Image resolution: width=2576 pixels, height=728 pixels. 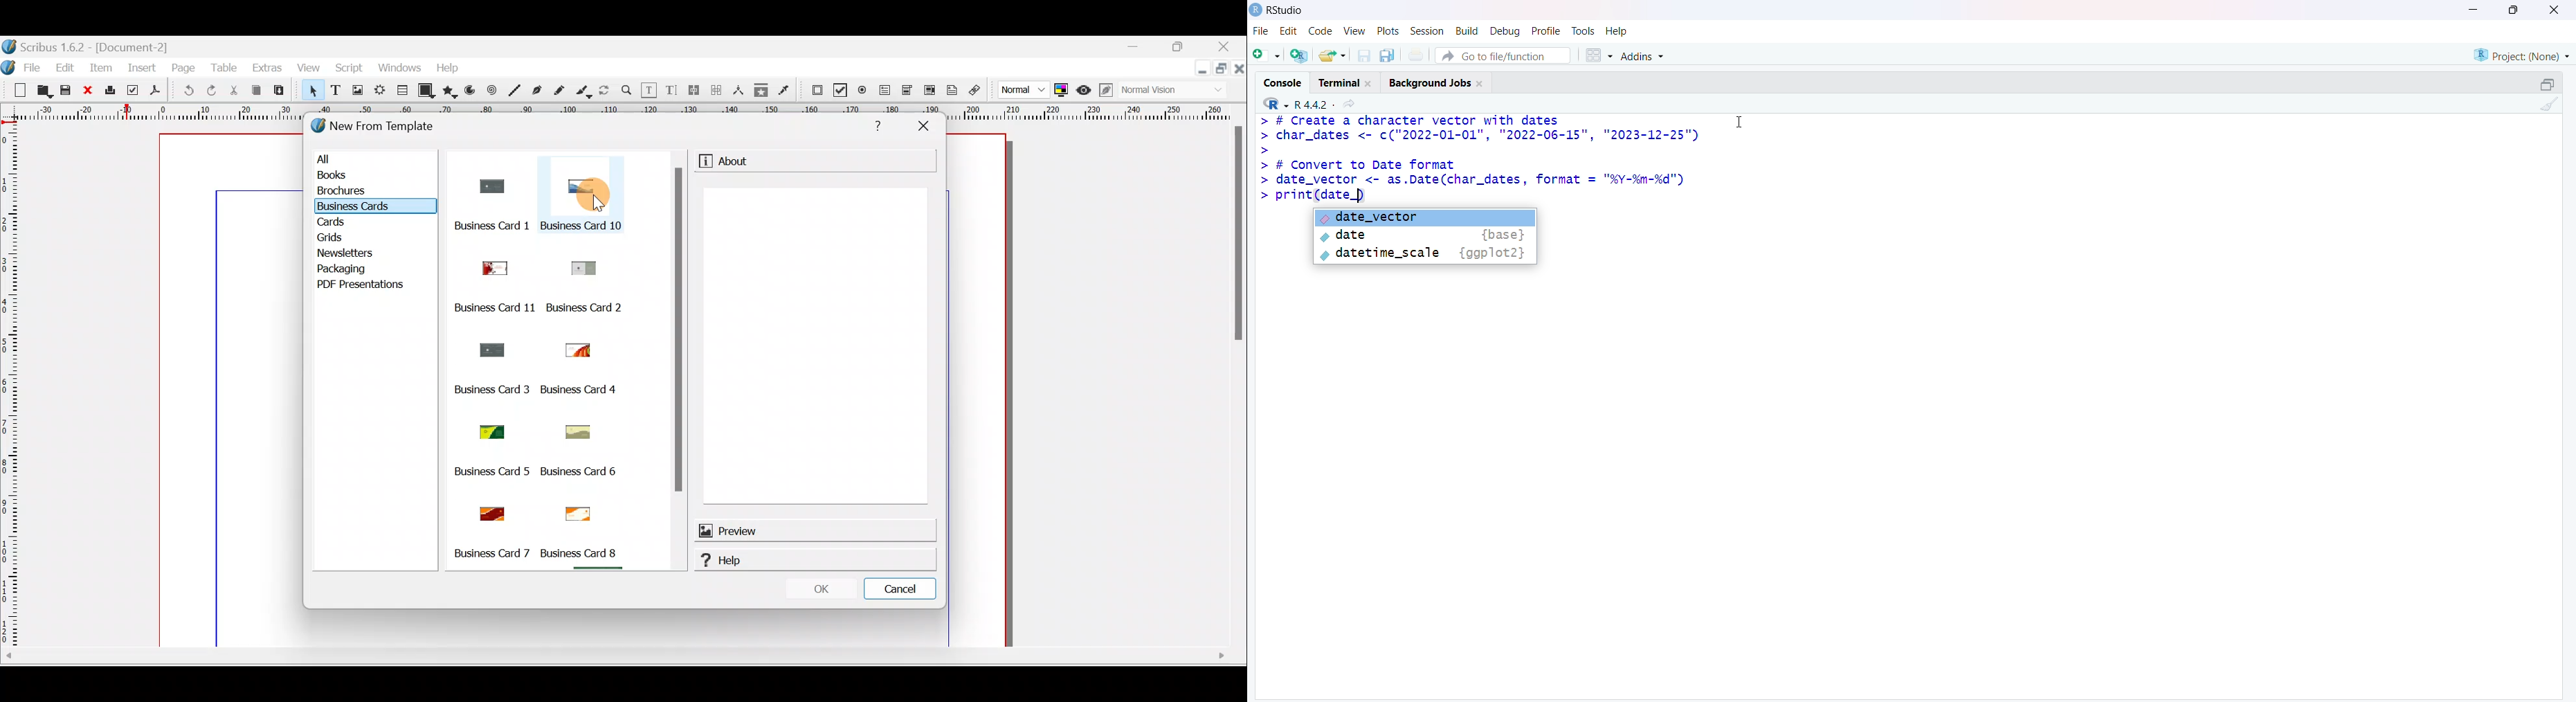 I want to click on PDF radio button, so click(x=863, y=89).